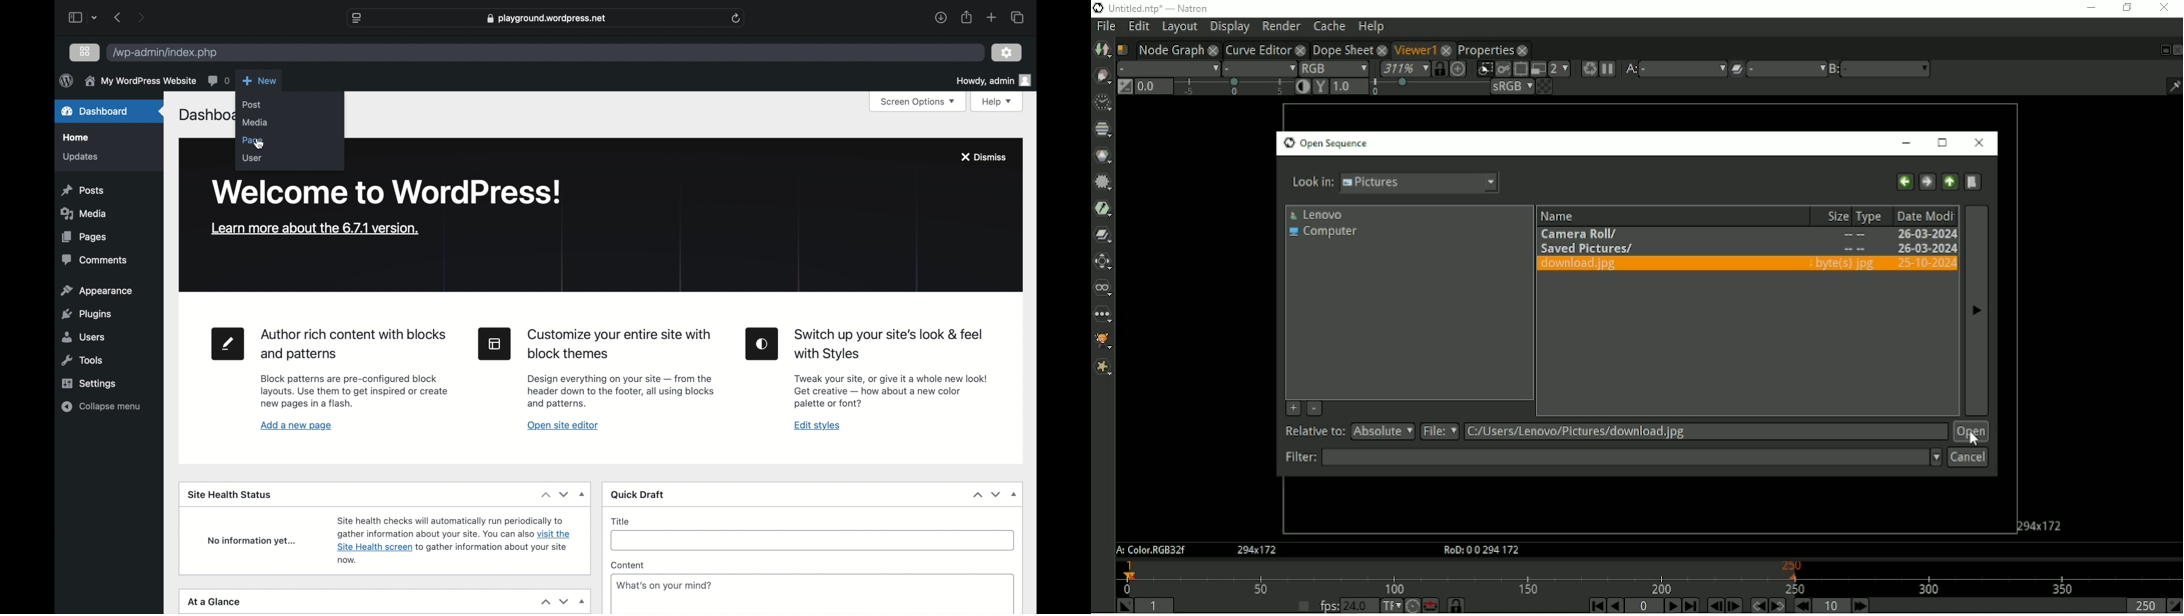 Image resolution: width=2184 pixels, height=616 pixels. Describe the element at coordinates (388, 192) in the screenshot. I see `welcome to wordpress` at that location.